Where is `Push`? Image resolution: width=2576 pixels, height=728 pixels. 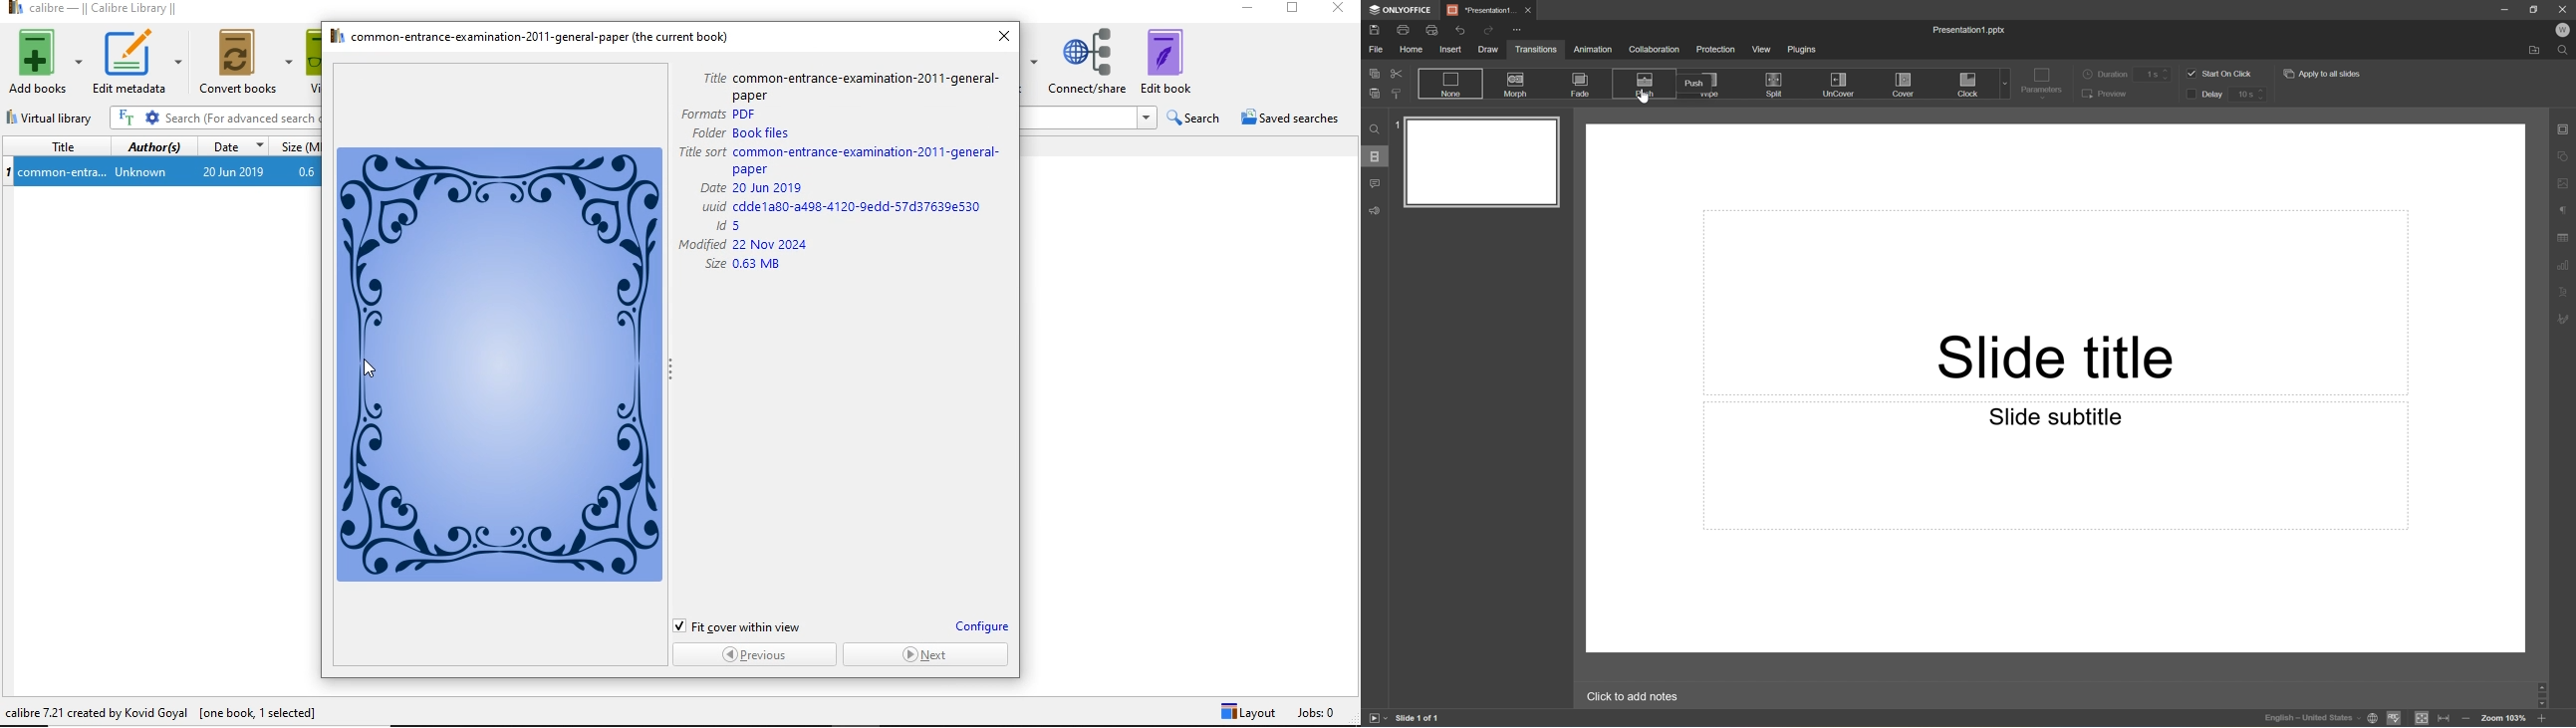
Push is located at coordinates (1644, 85).